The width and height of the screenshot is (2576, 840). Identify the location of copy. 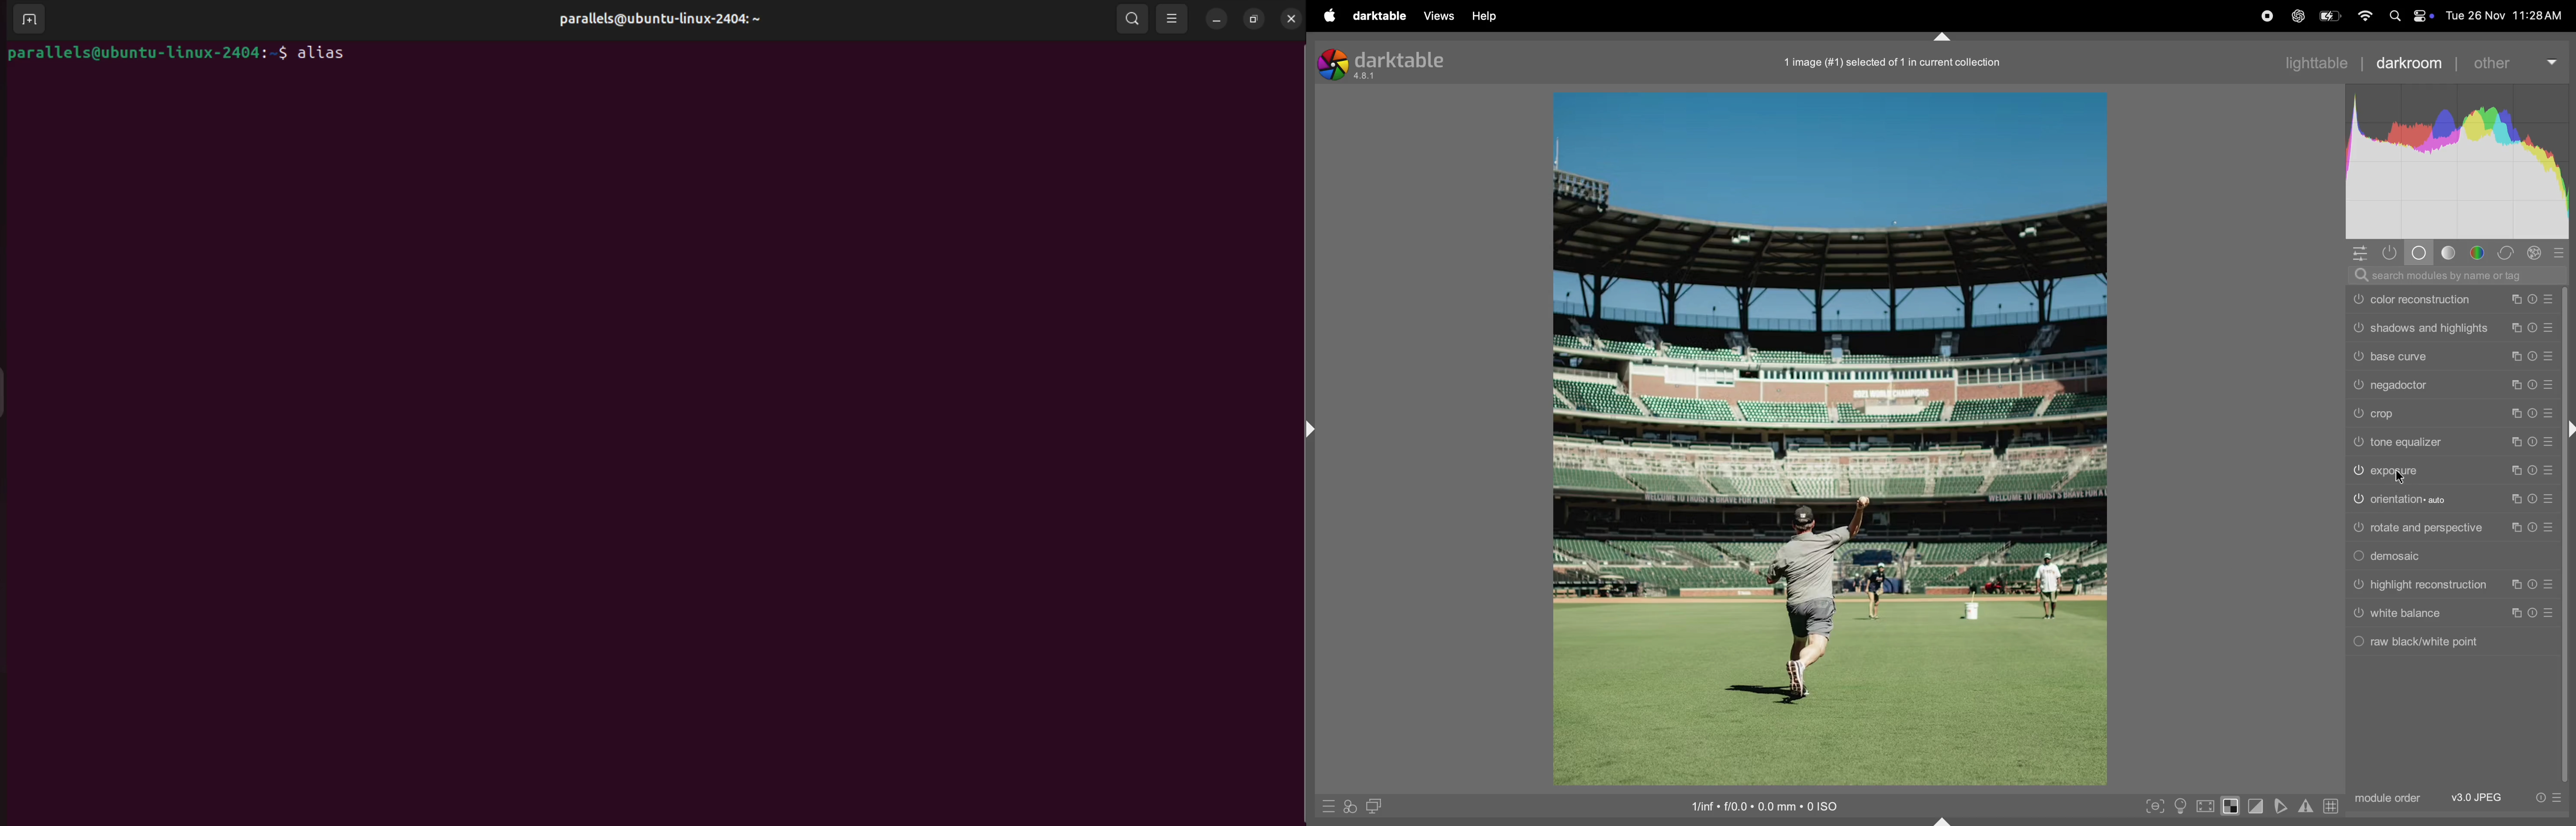
(2514, 471).